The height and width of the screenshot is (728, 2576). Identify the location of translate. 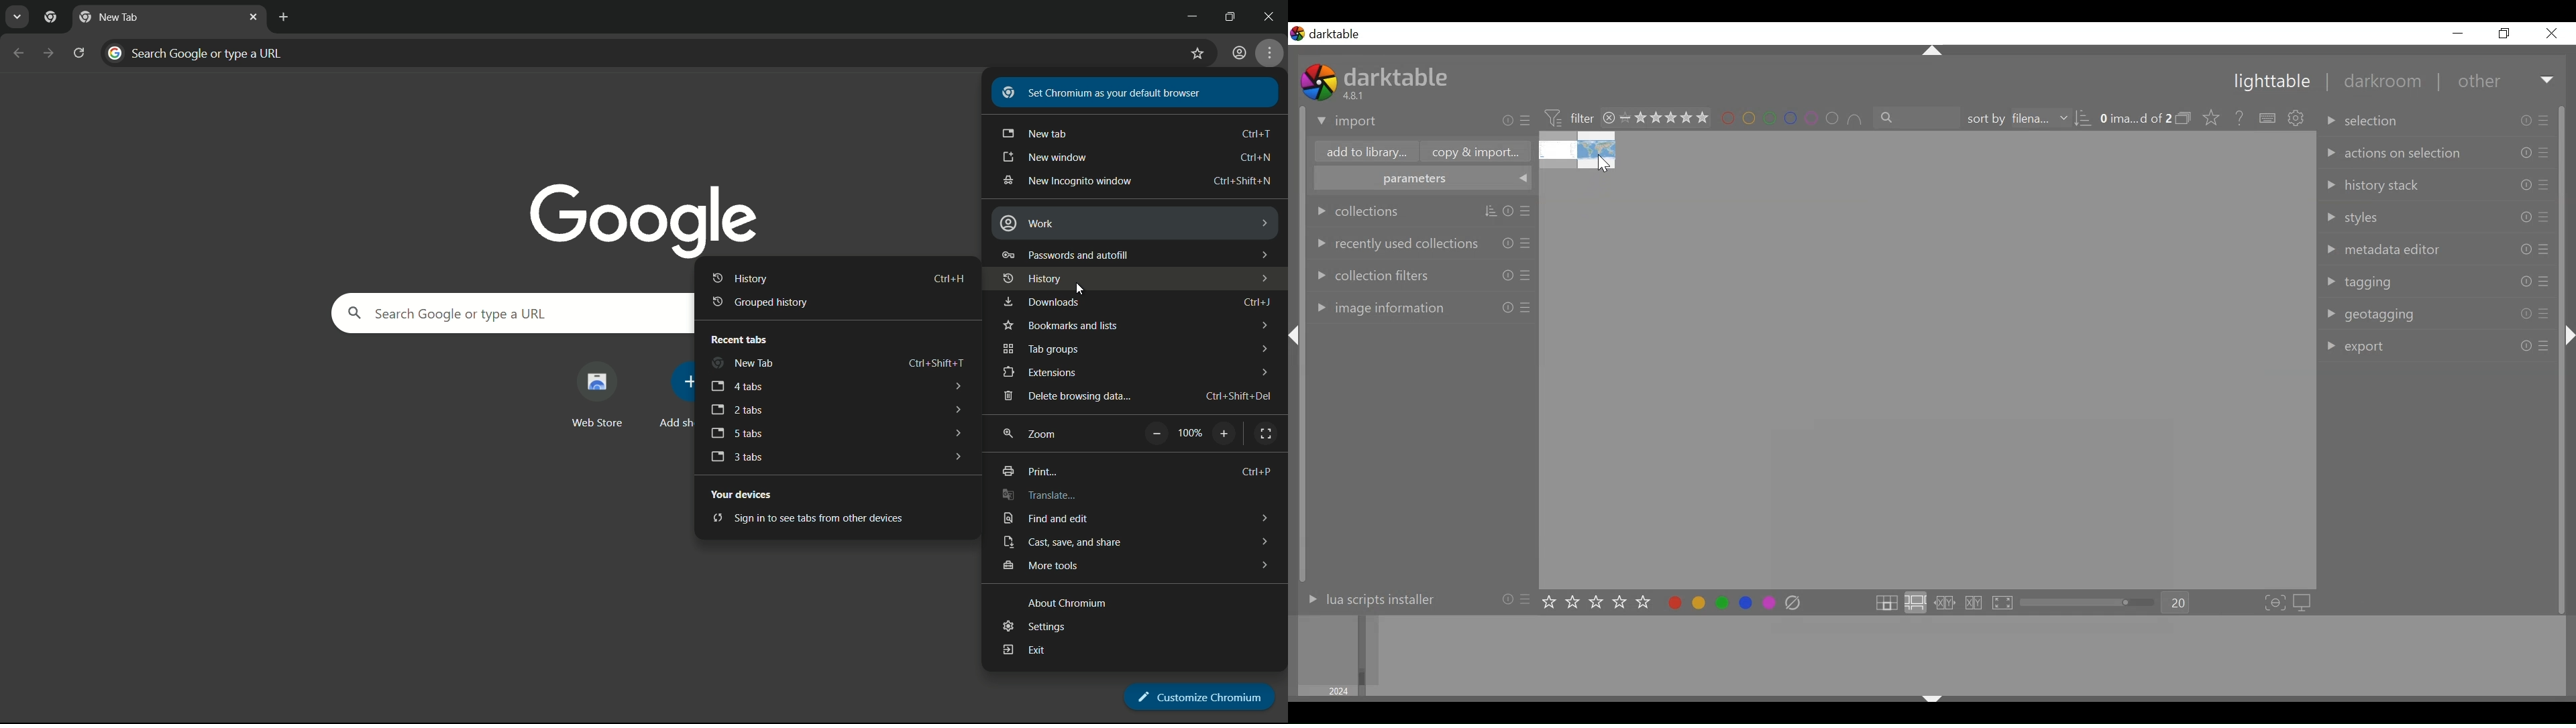
(1040, 495).